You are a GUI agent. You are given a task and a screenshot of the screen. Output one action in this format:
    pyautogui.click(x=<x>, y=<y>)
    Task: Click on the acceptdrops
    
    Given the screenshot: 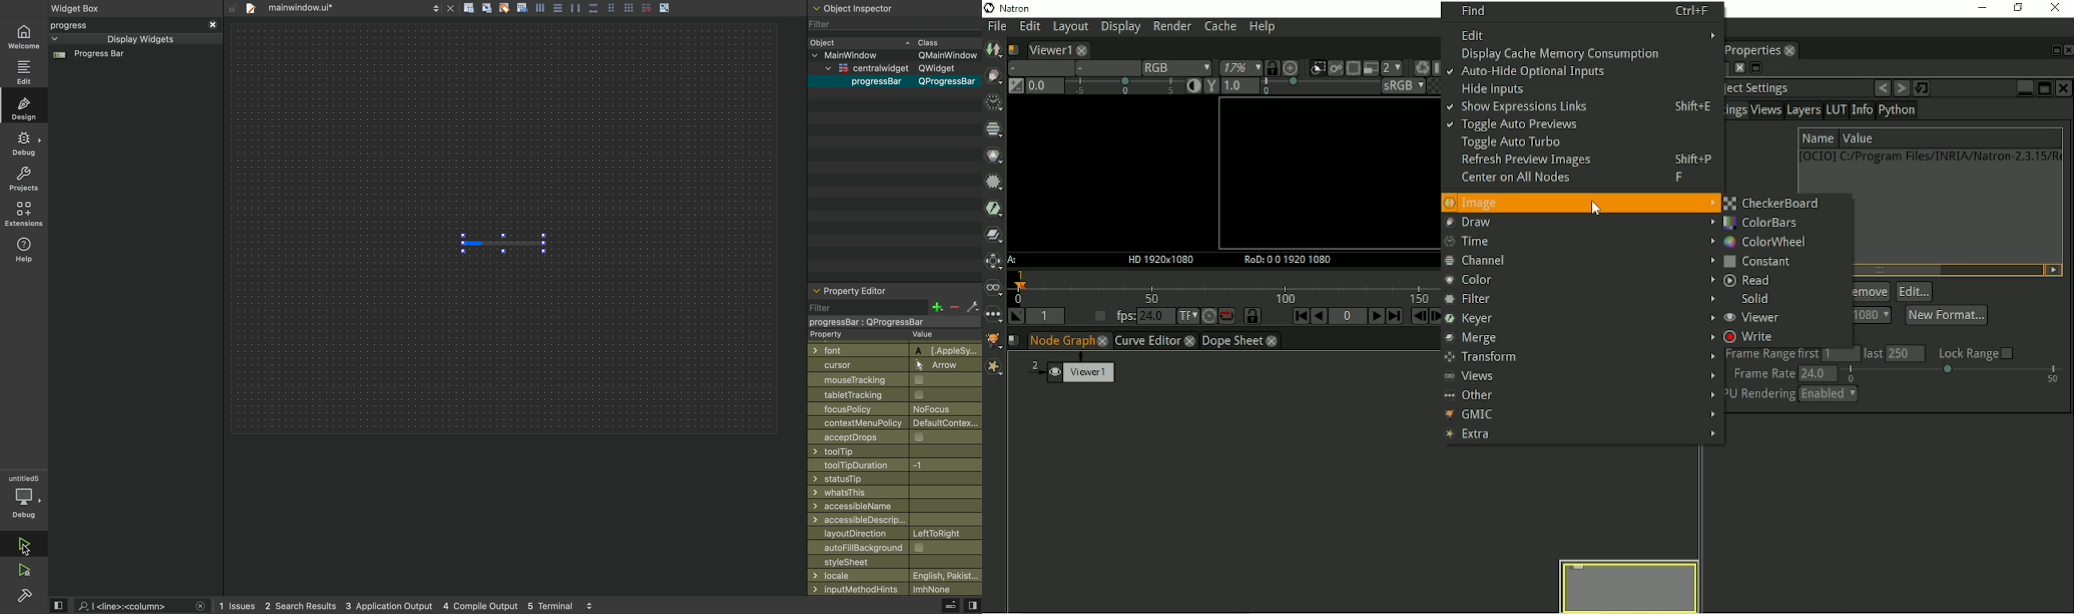 What is the action you would take?
    pyautogui.click(x=888, y=436)
    